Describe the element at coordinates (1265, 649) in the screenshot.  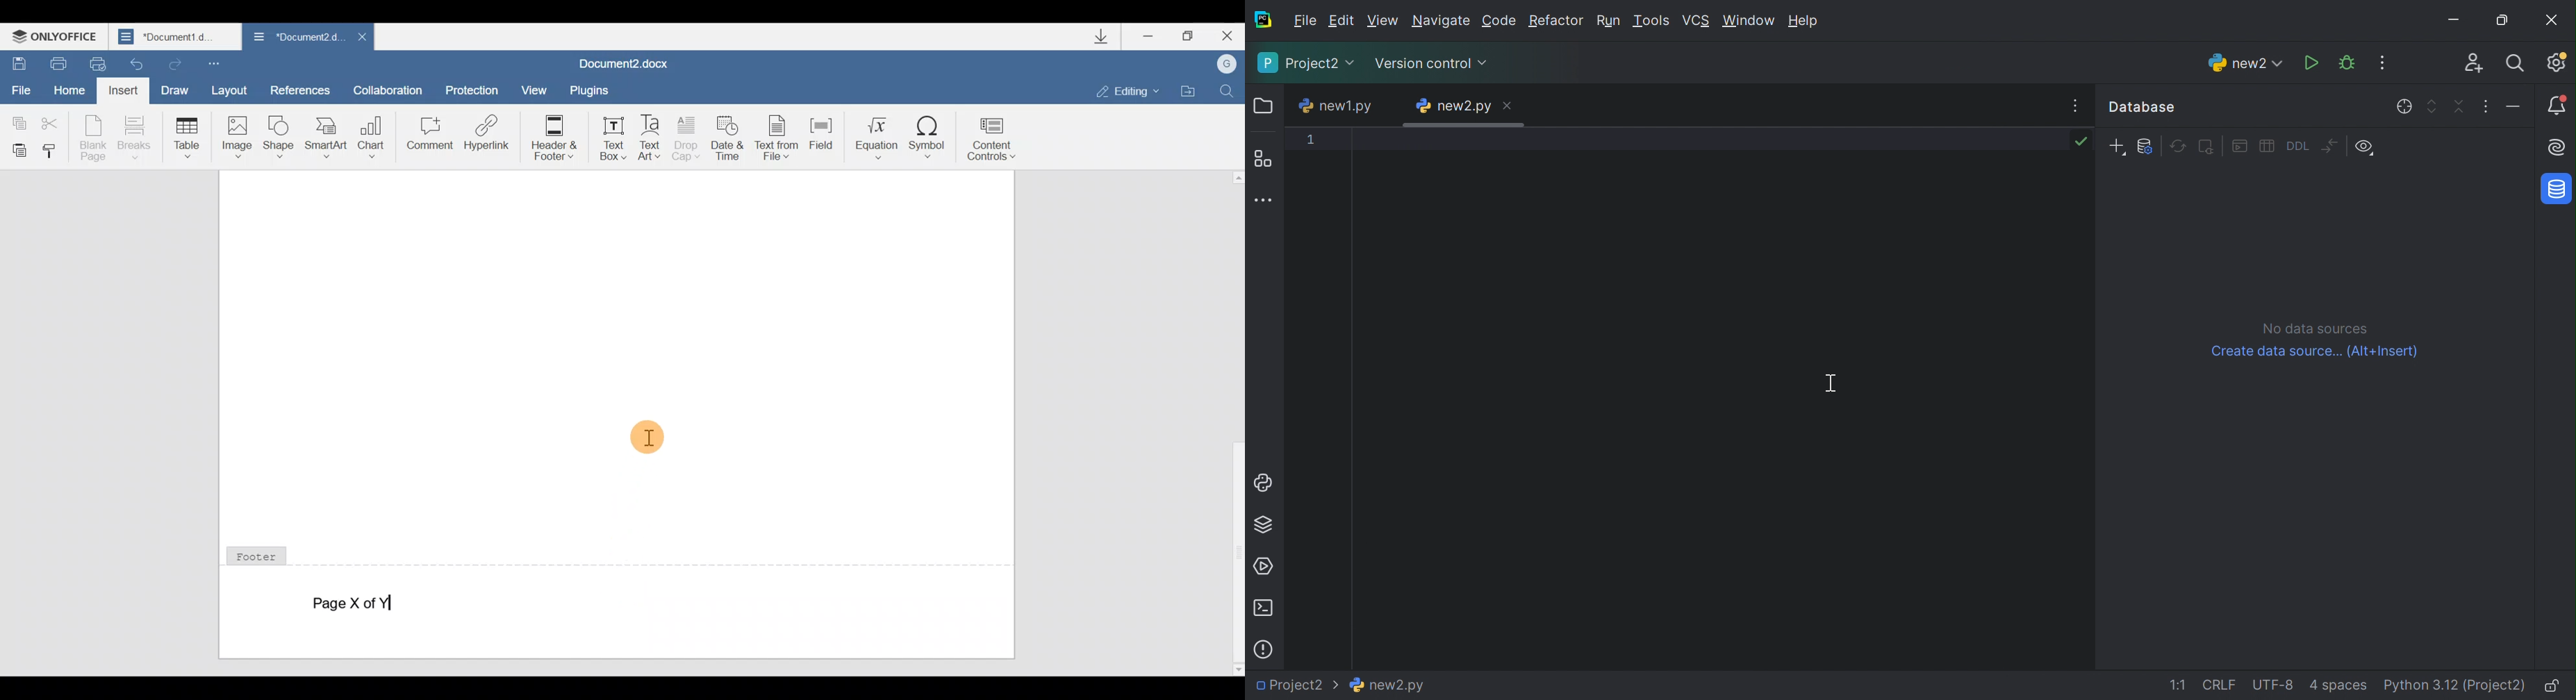
I see `Problems` at that location.